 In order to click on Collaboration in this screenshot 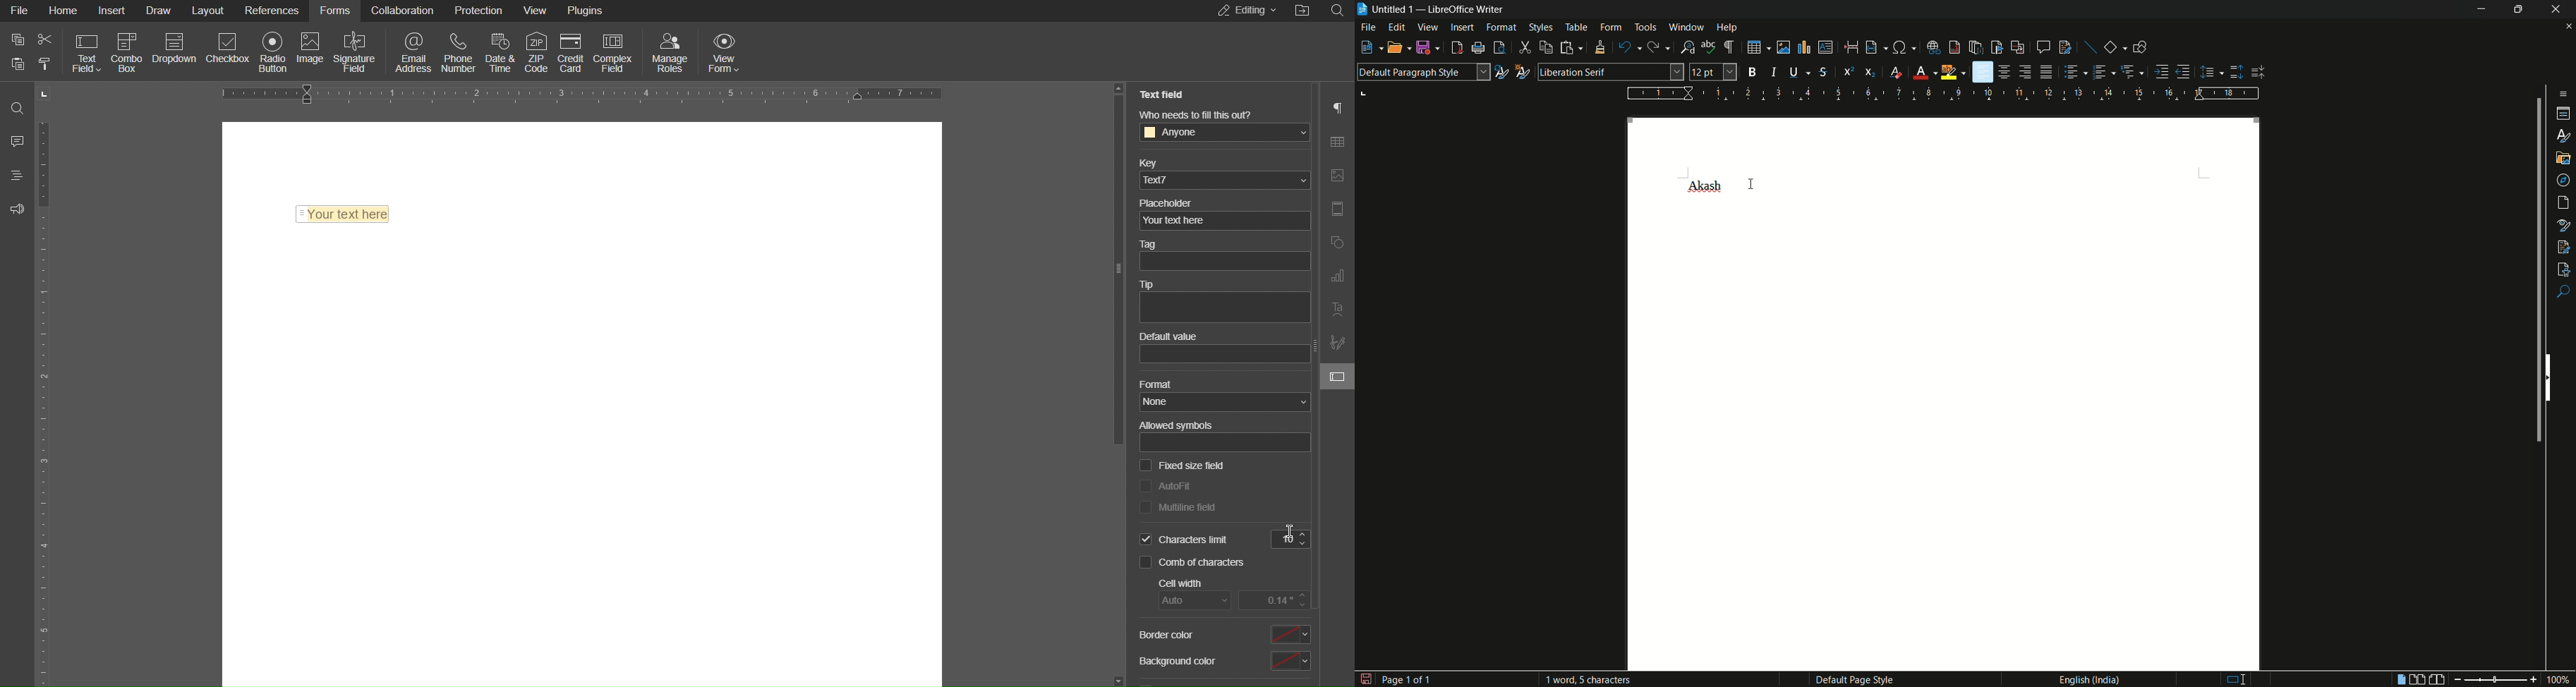, I will do `click(403, 12)`.